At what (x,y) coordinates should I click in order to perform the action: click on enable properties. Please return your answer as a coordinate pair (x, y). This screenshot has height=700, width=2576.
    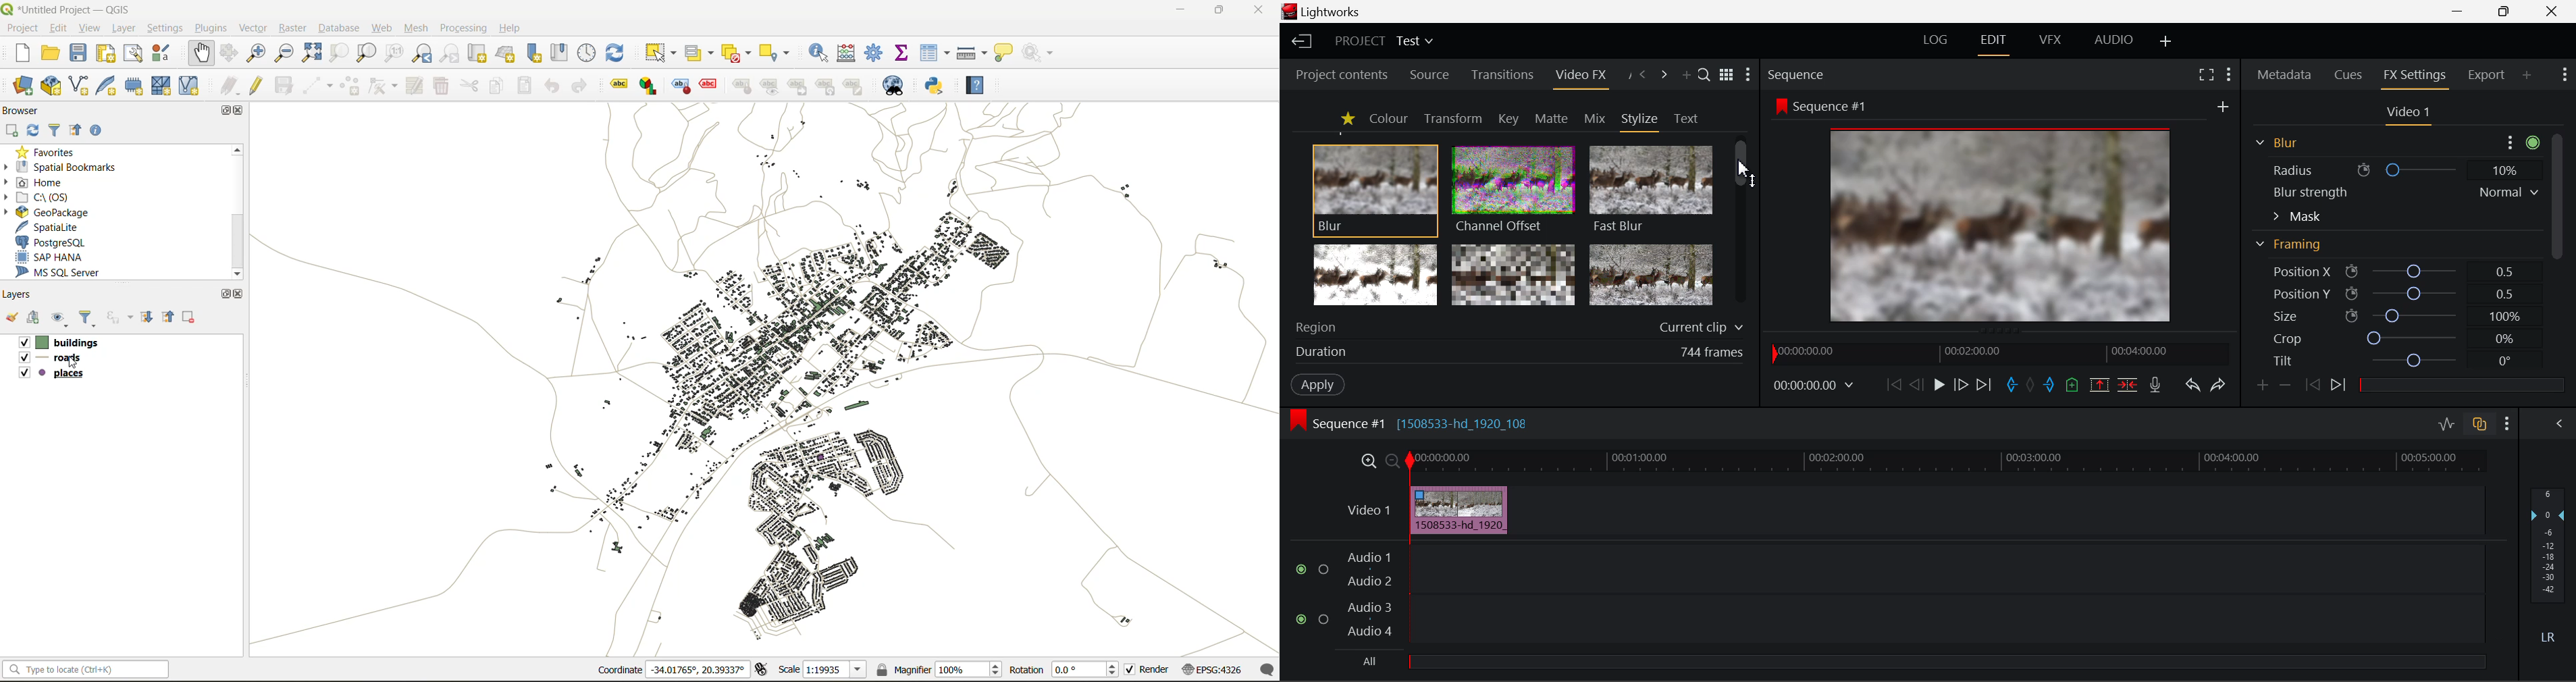
    Looking at the image, I should click on (95, 131).